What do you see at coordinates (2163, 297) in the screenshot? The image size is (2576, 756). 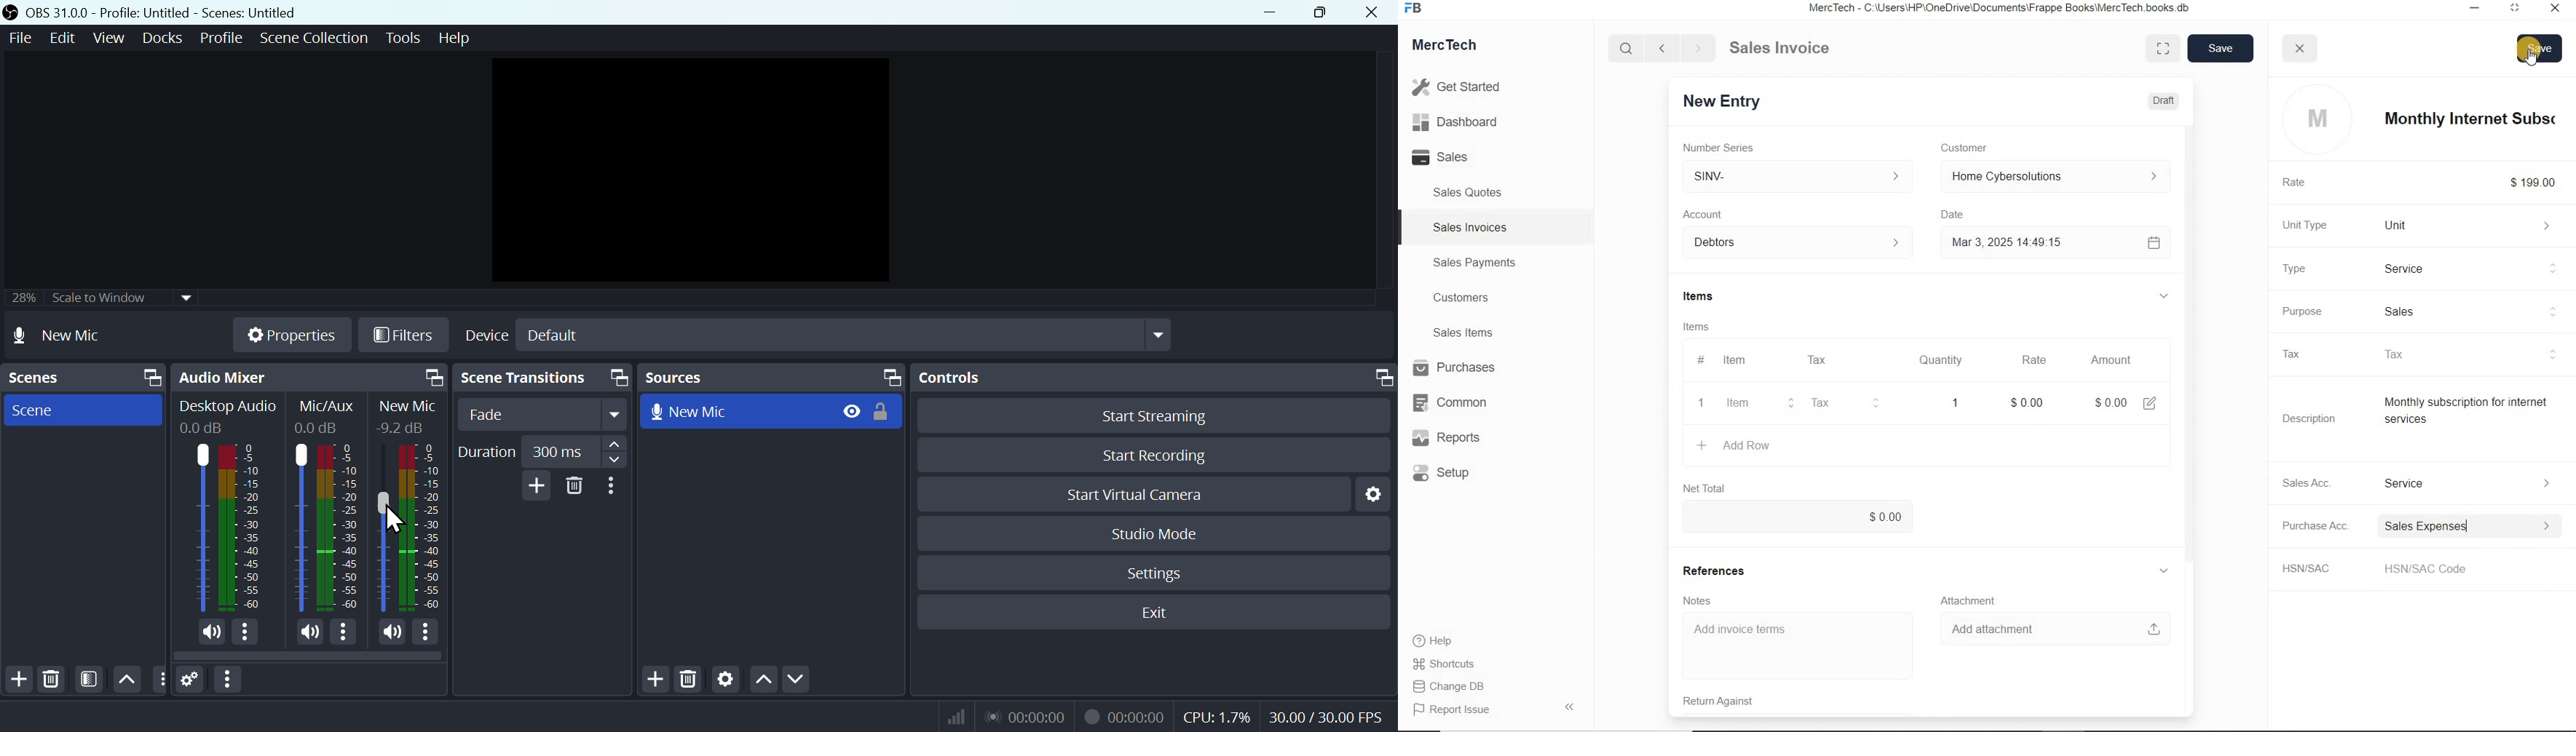 I see `hide sub menu` at bounding box center [2163, 297].